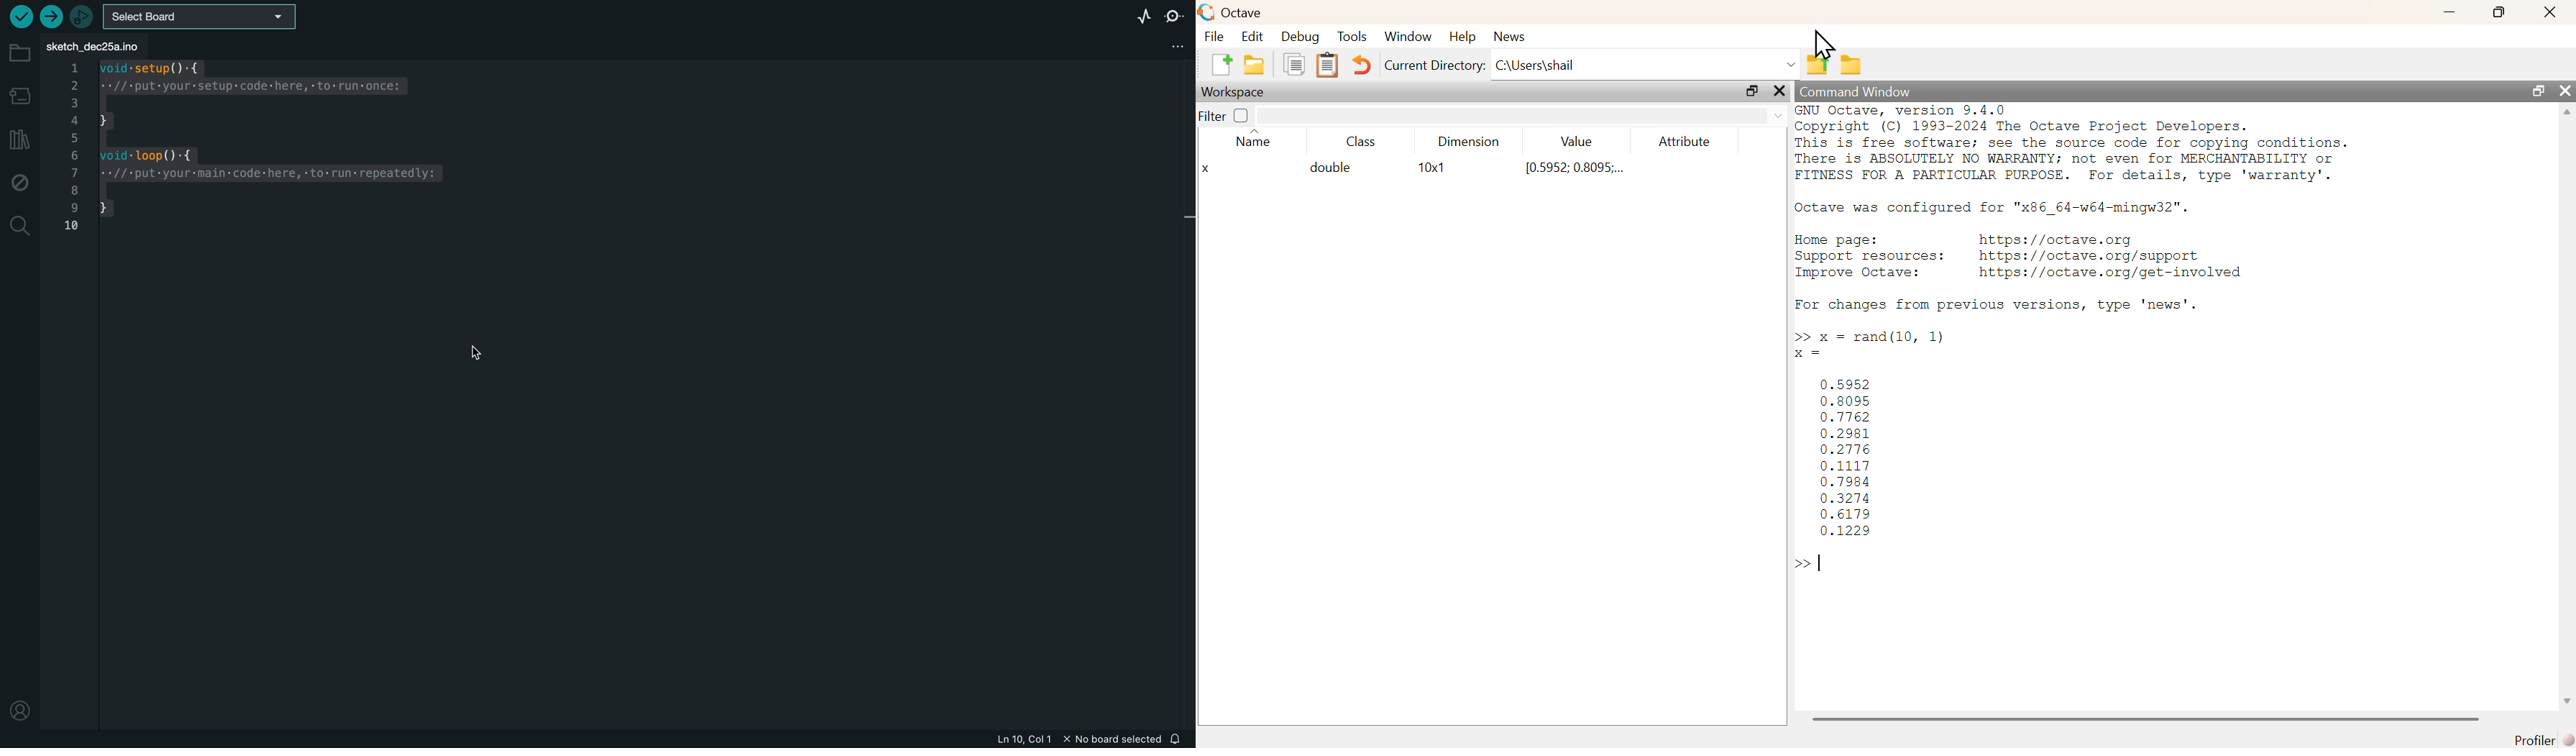  What do you see at coordinates (263, 150) in the screenshot?
I see `code` at bounding box center [263, 150].